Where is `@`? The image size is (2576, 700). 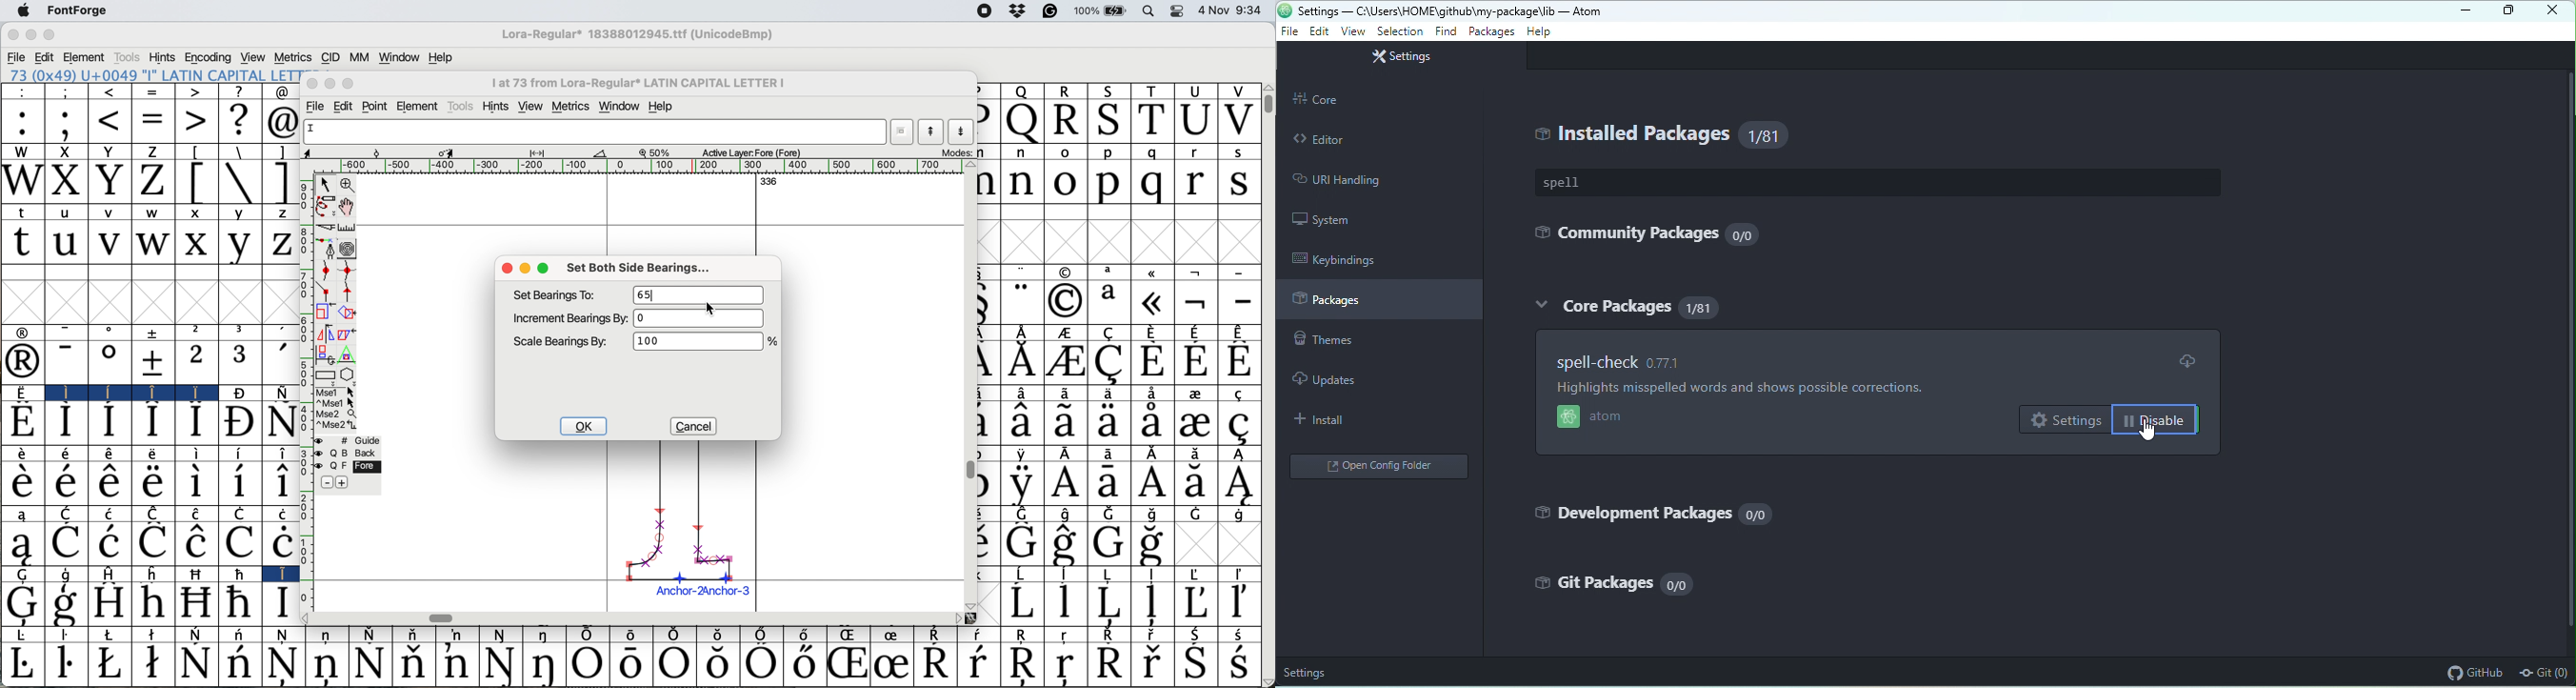
@ is located at coordinates (282, 123).